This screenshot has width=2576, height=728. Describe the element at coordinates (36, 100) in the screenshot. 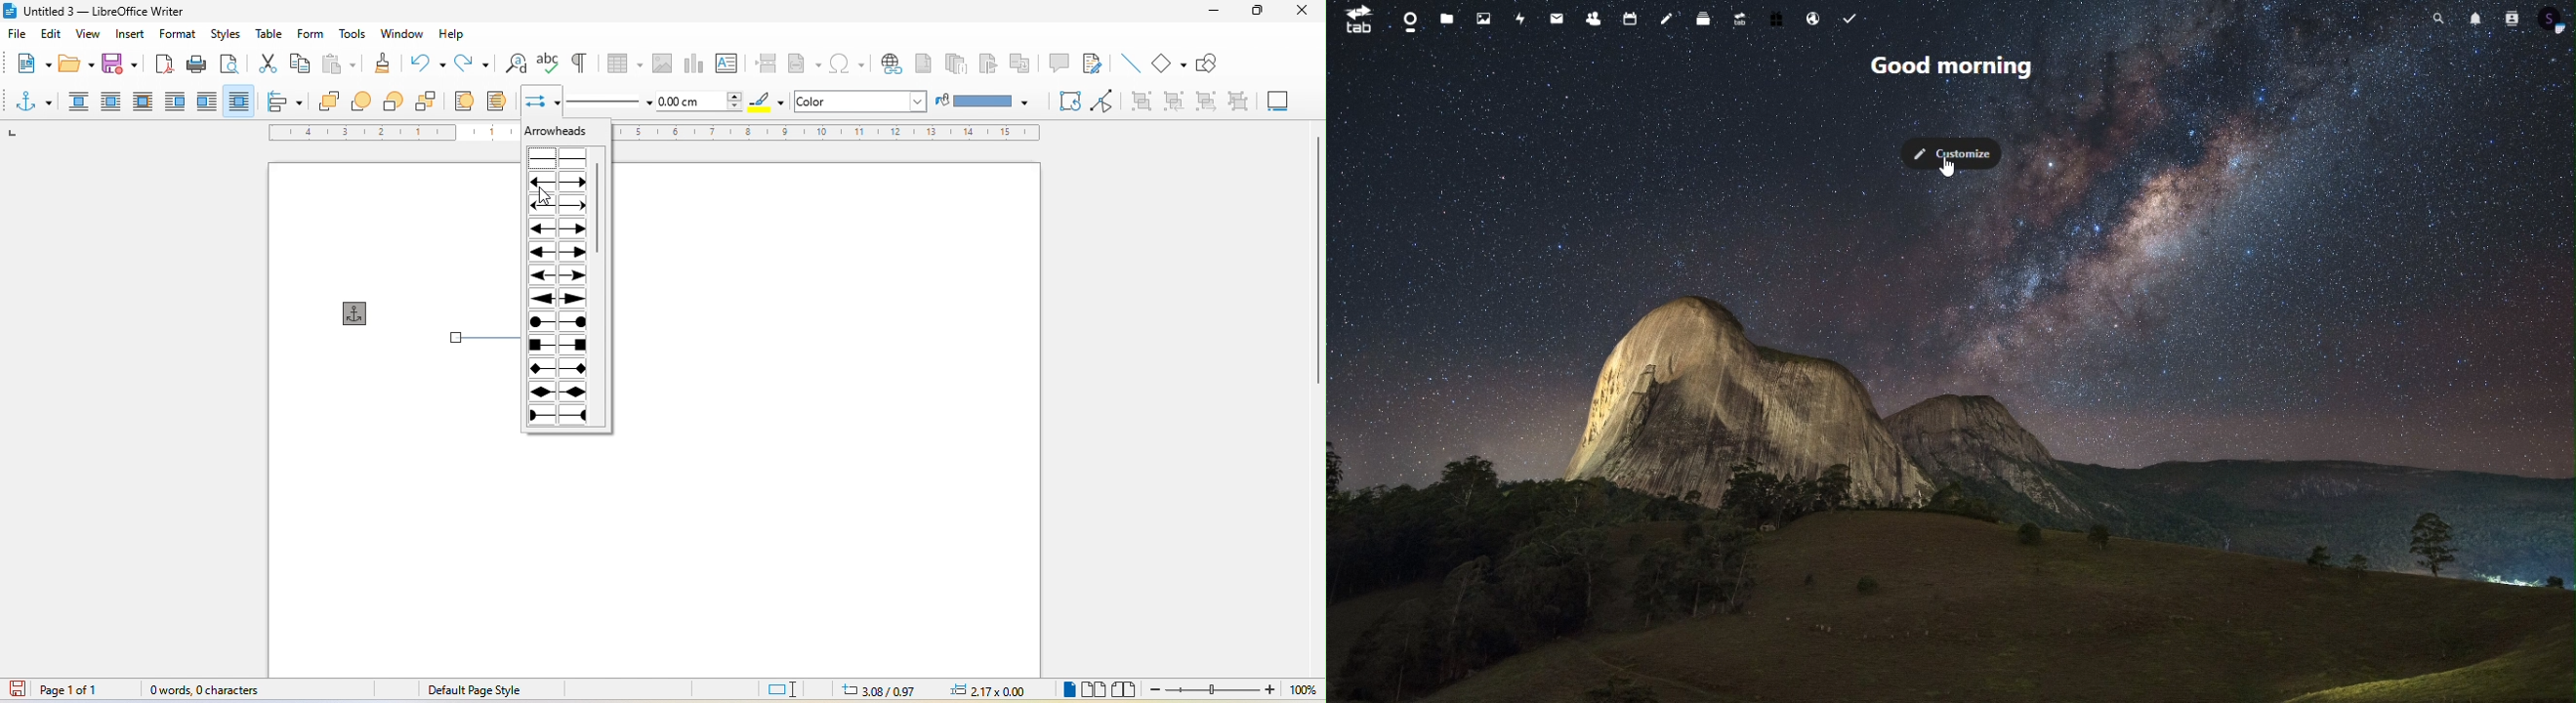

I see `select anchor for object` at that location.